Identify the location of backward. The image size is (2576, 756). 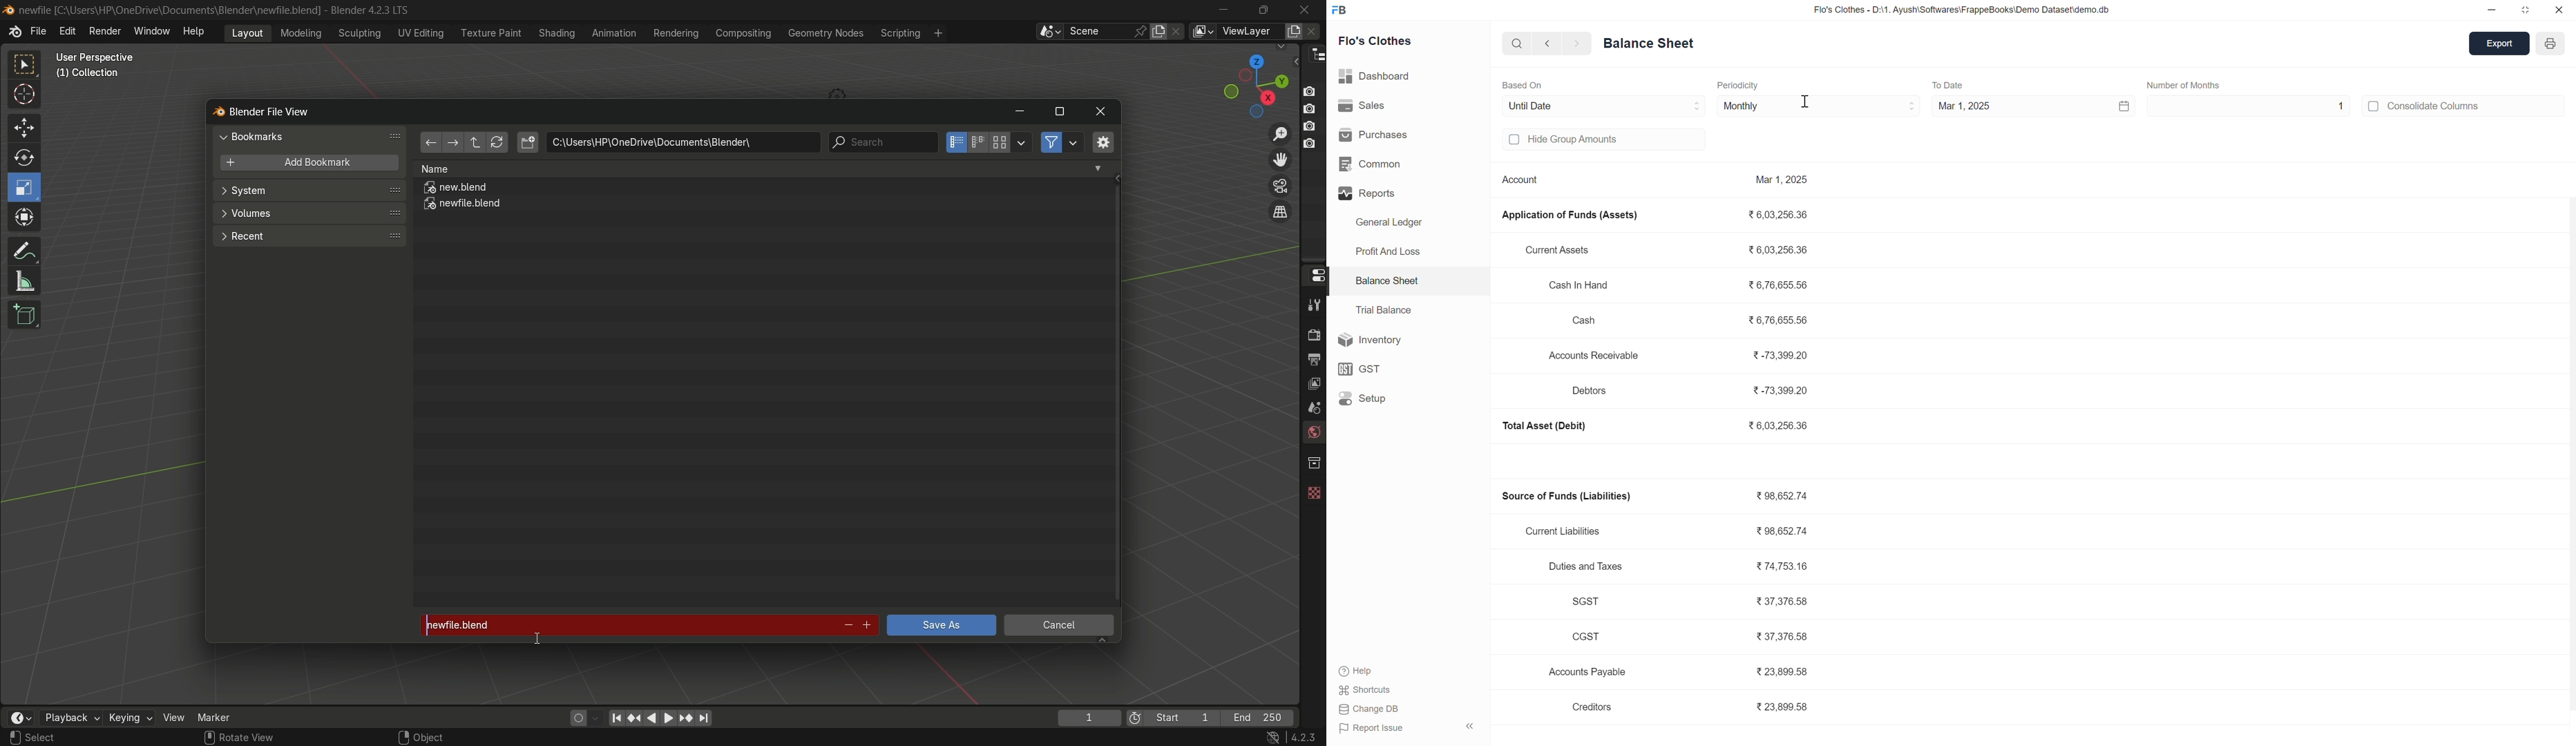
(1545, 43).